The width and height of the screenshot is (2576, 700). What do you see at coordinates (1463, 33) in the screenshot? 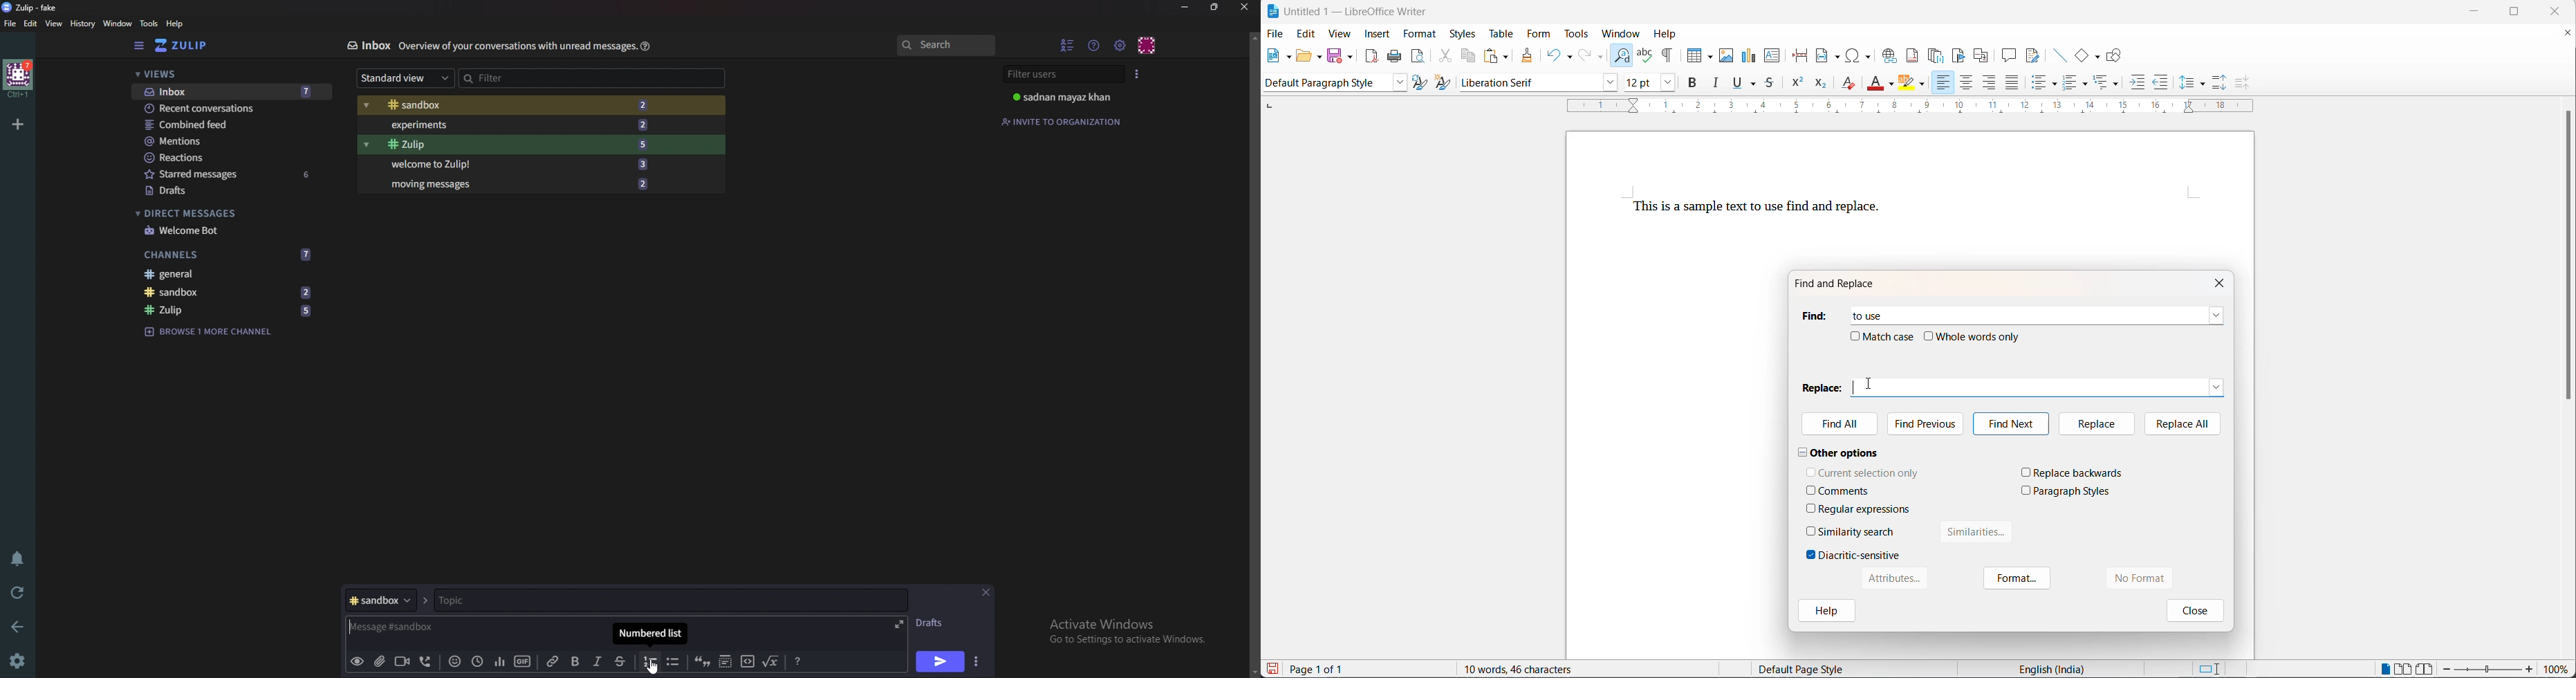
I see `styles` at bounding box center [1463, 33].